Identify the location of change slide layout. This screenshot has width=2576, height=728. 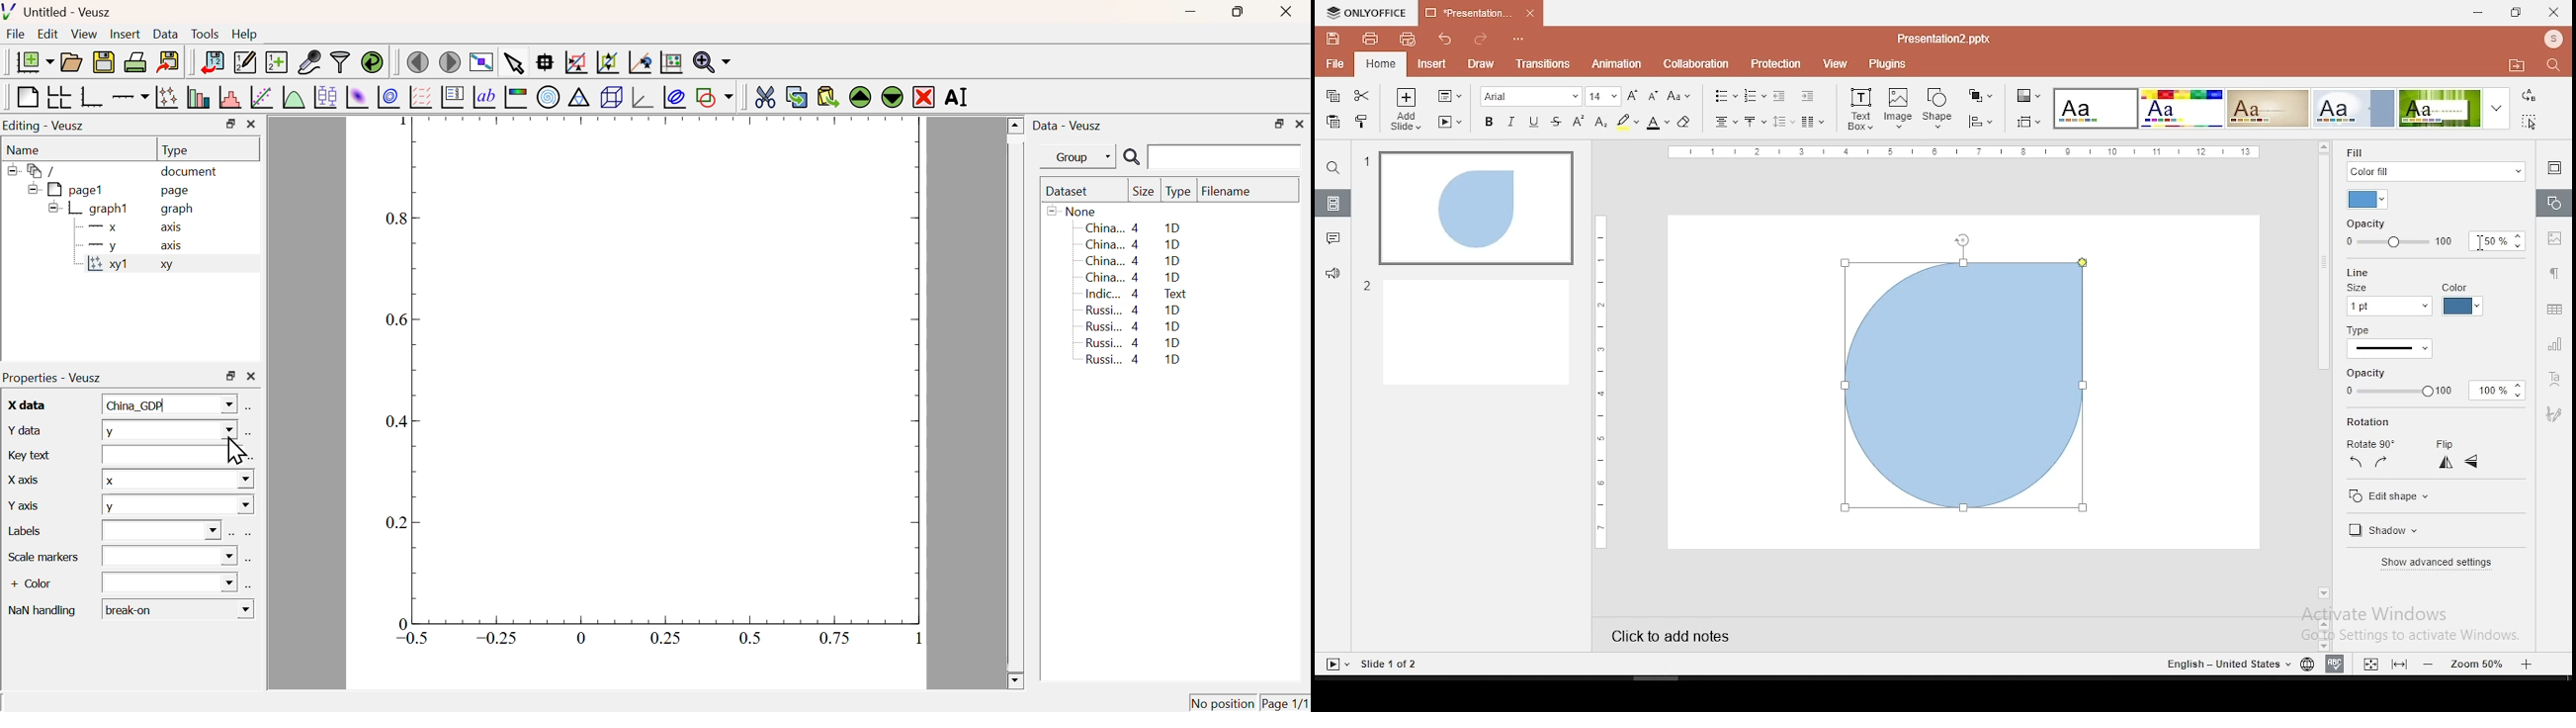
(1448, 96).